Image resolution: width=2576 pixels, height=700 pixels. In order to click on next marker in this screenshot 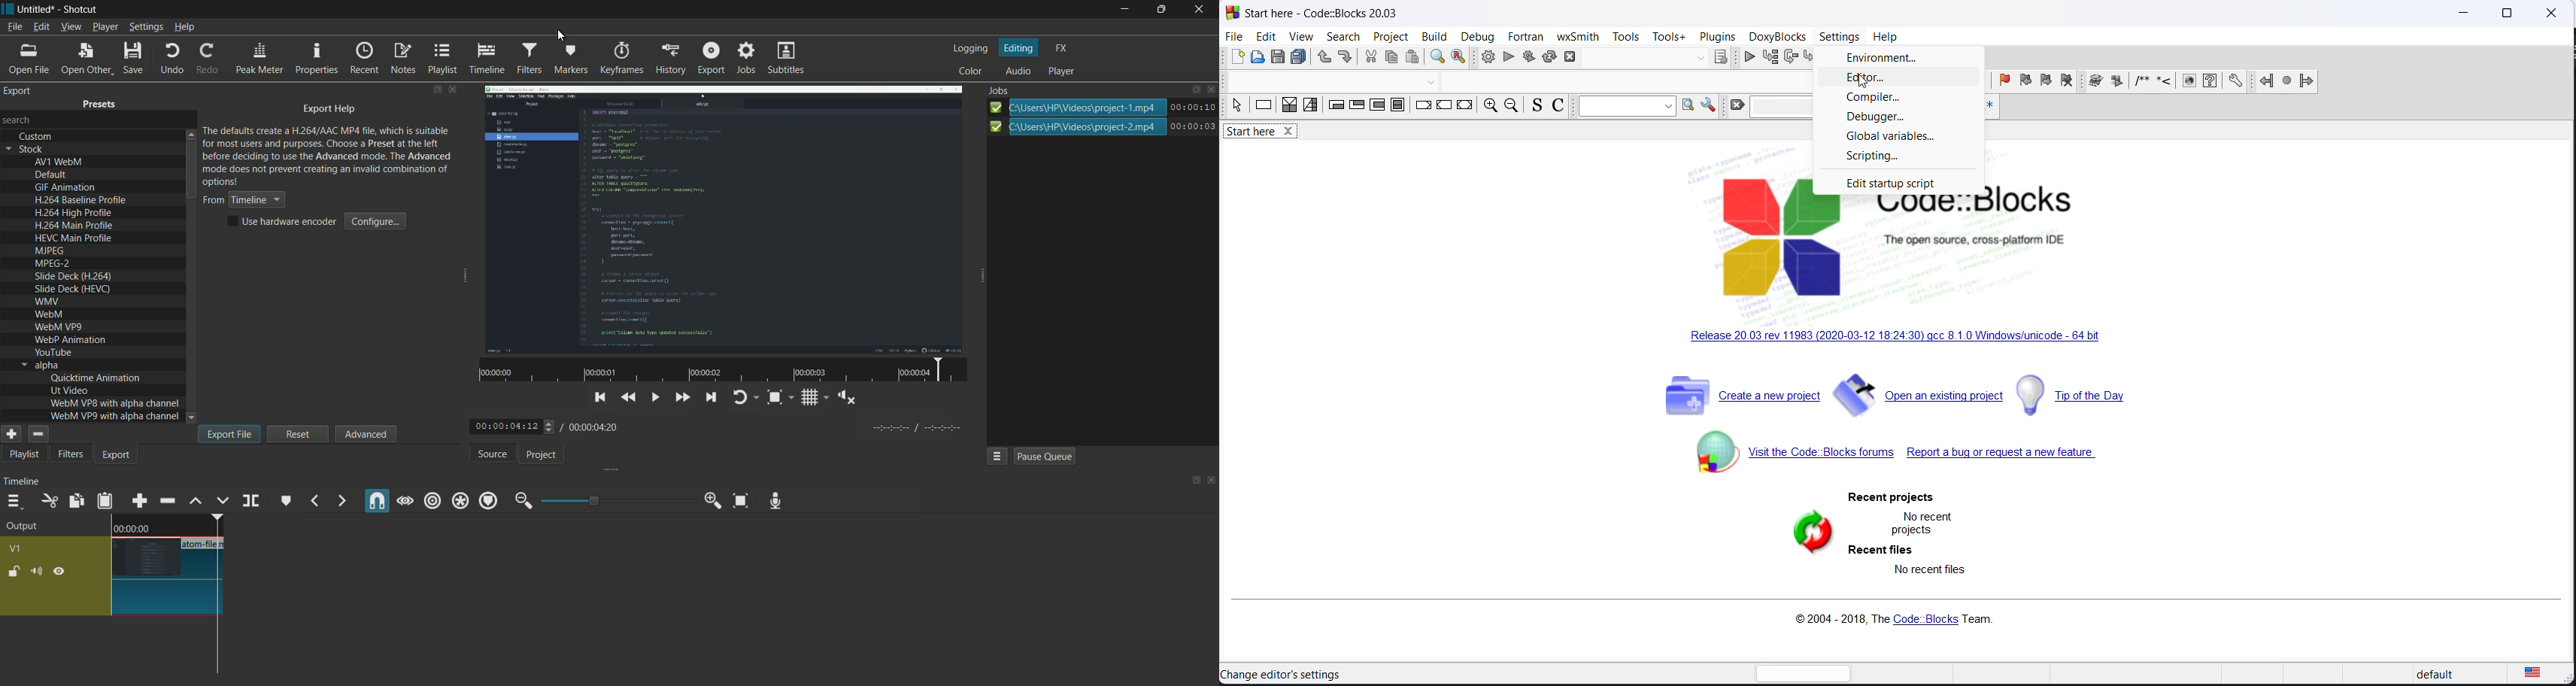, I will do `click(342, 501)`.